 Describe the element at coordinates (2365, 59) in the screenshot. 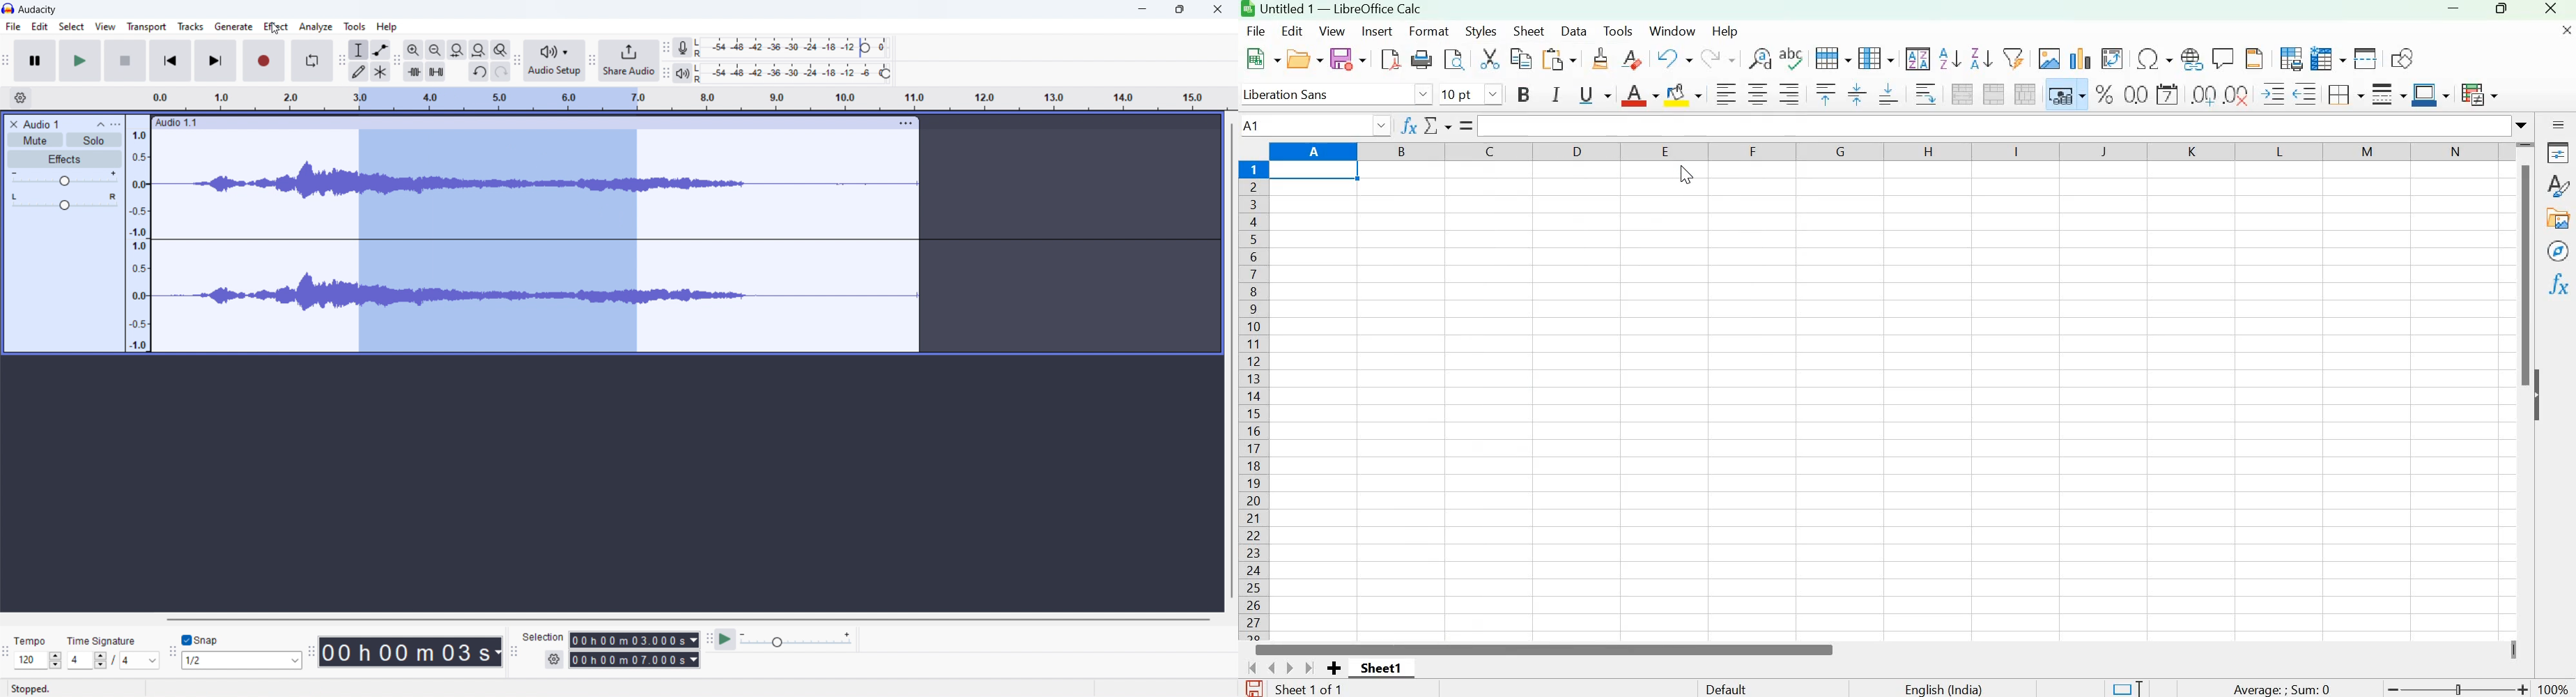

I see `Split window` at that location.